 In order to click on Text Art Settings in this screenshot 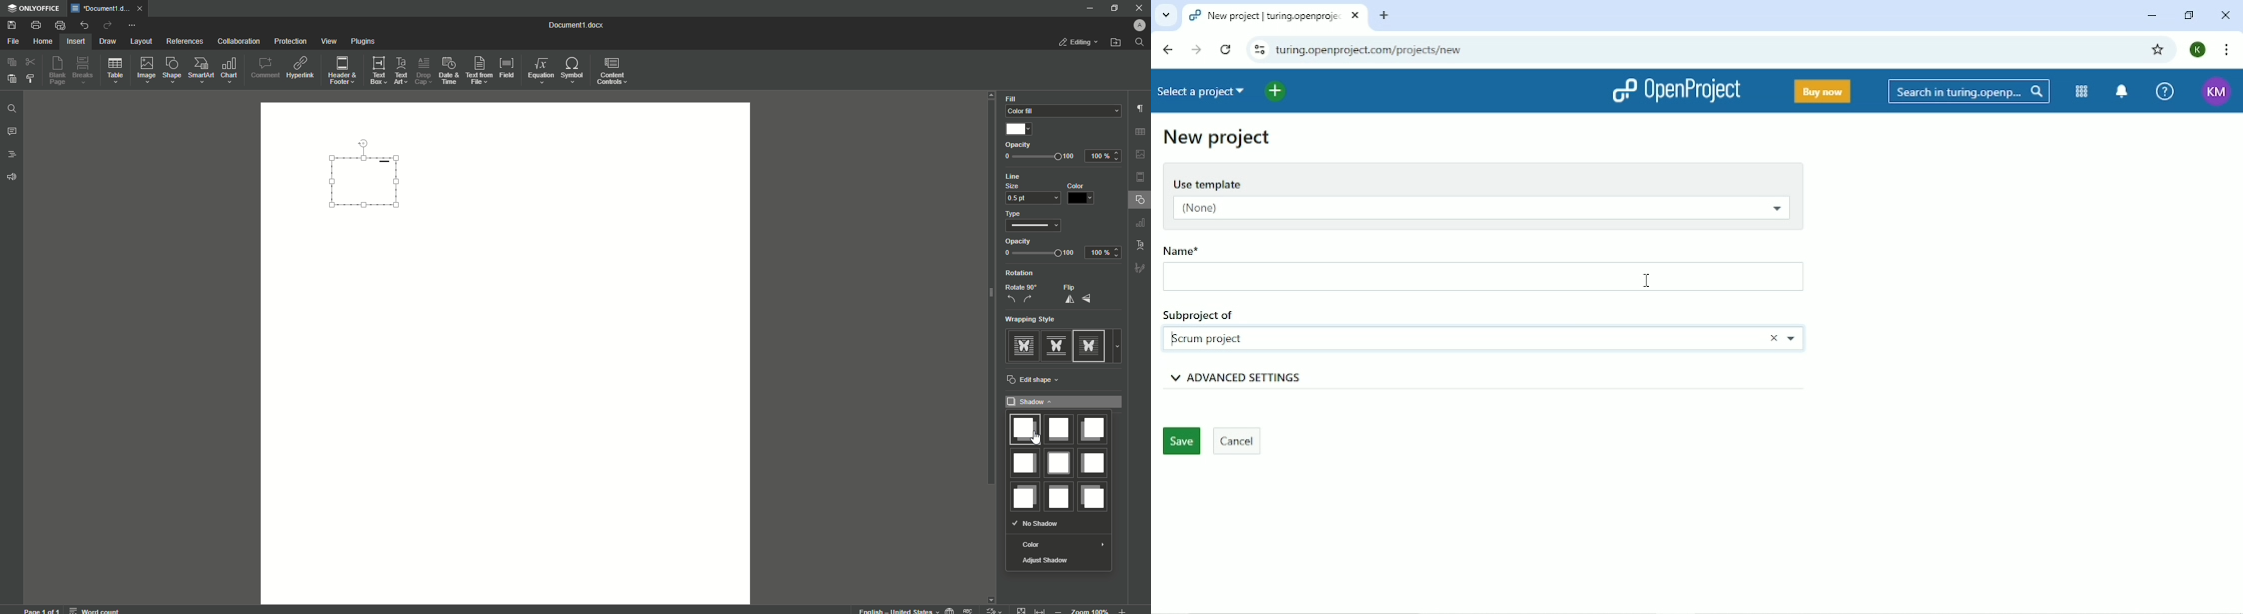, I will do `click(1139, 243)`.